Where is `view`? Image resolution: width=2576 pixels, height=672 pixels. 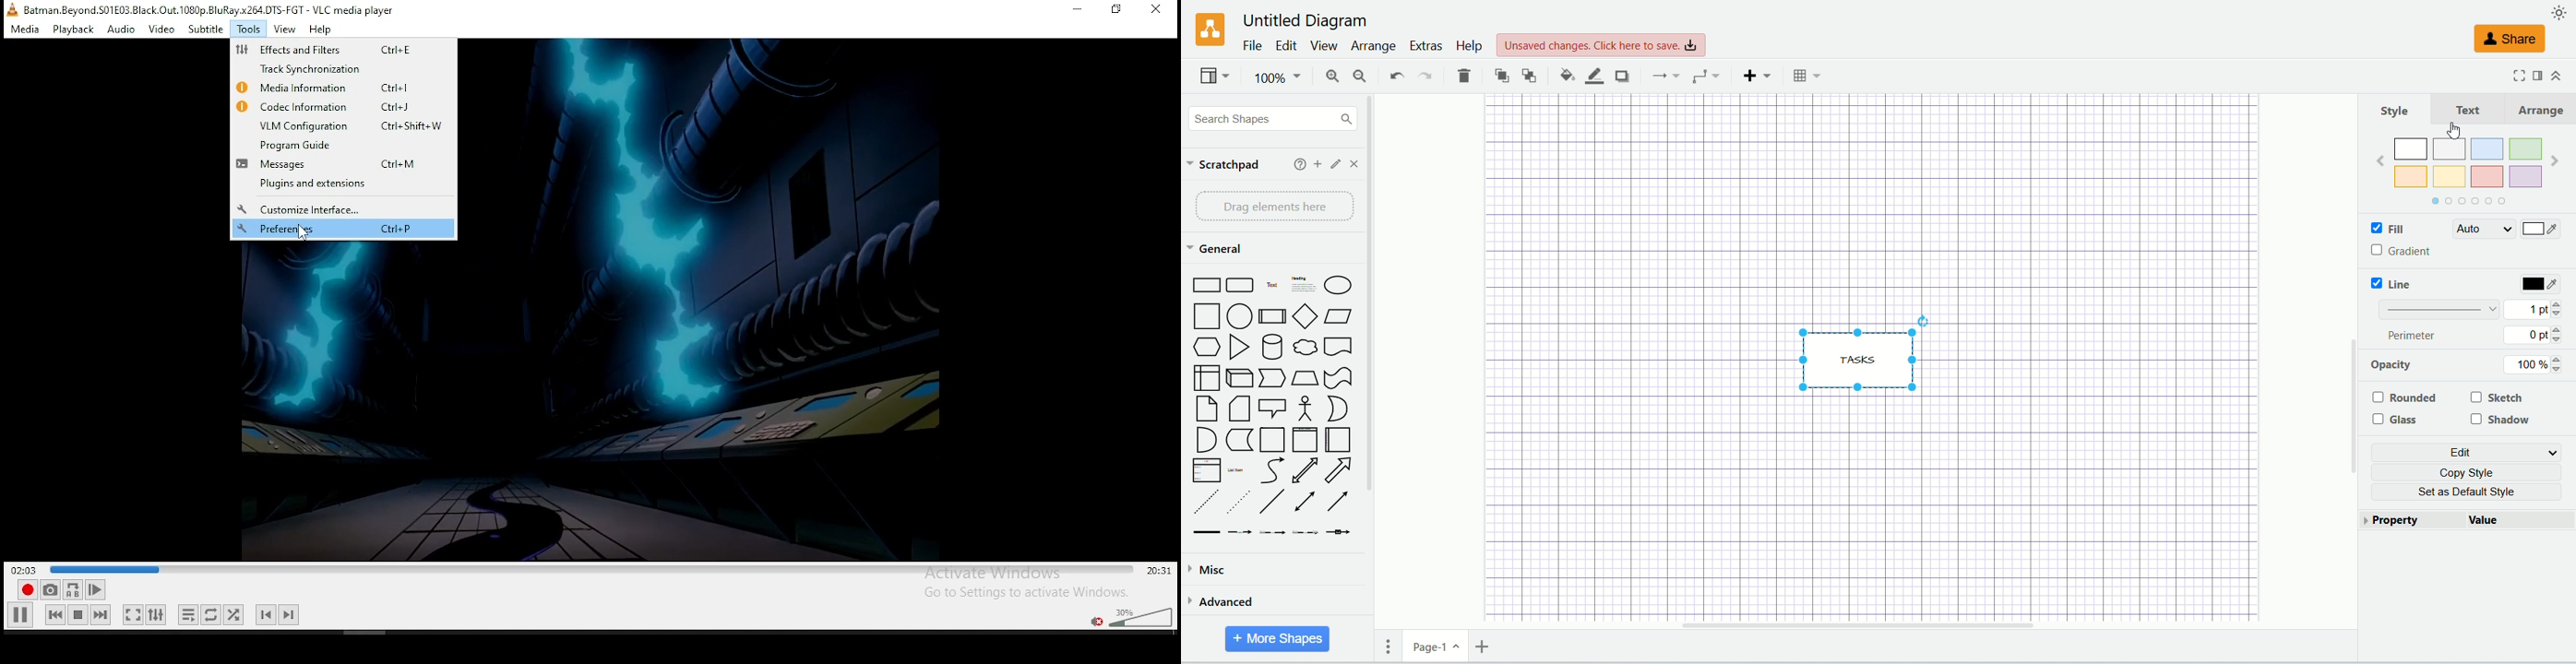 view is located at coordinates (1321, 46).